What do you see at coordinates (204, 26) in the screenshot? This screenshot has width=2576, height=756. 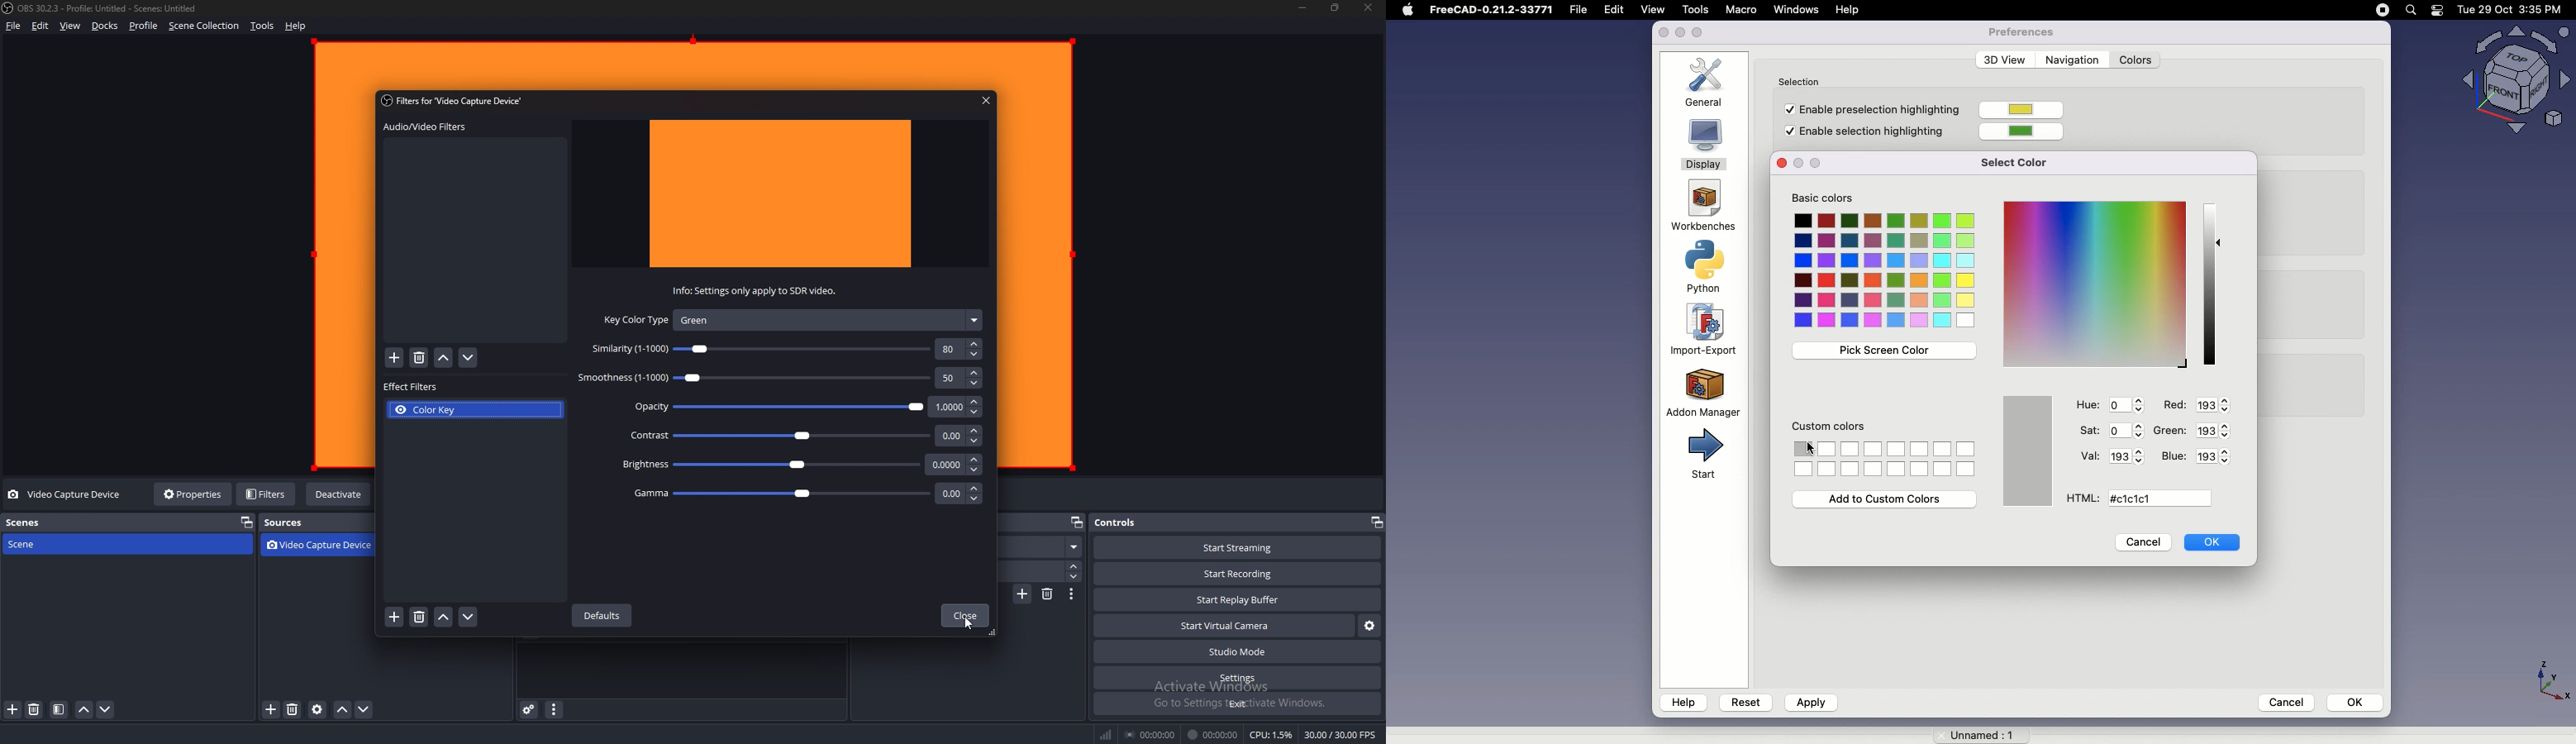 I see `scene collection` at bounding box center [204, 26].